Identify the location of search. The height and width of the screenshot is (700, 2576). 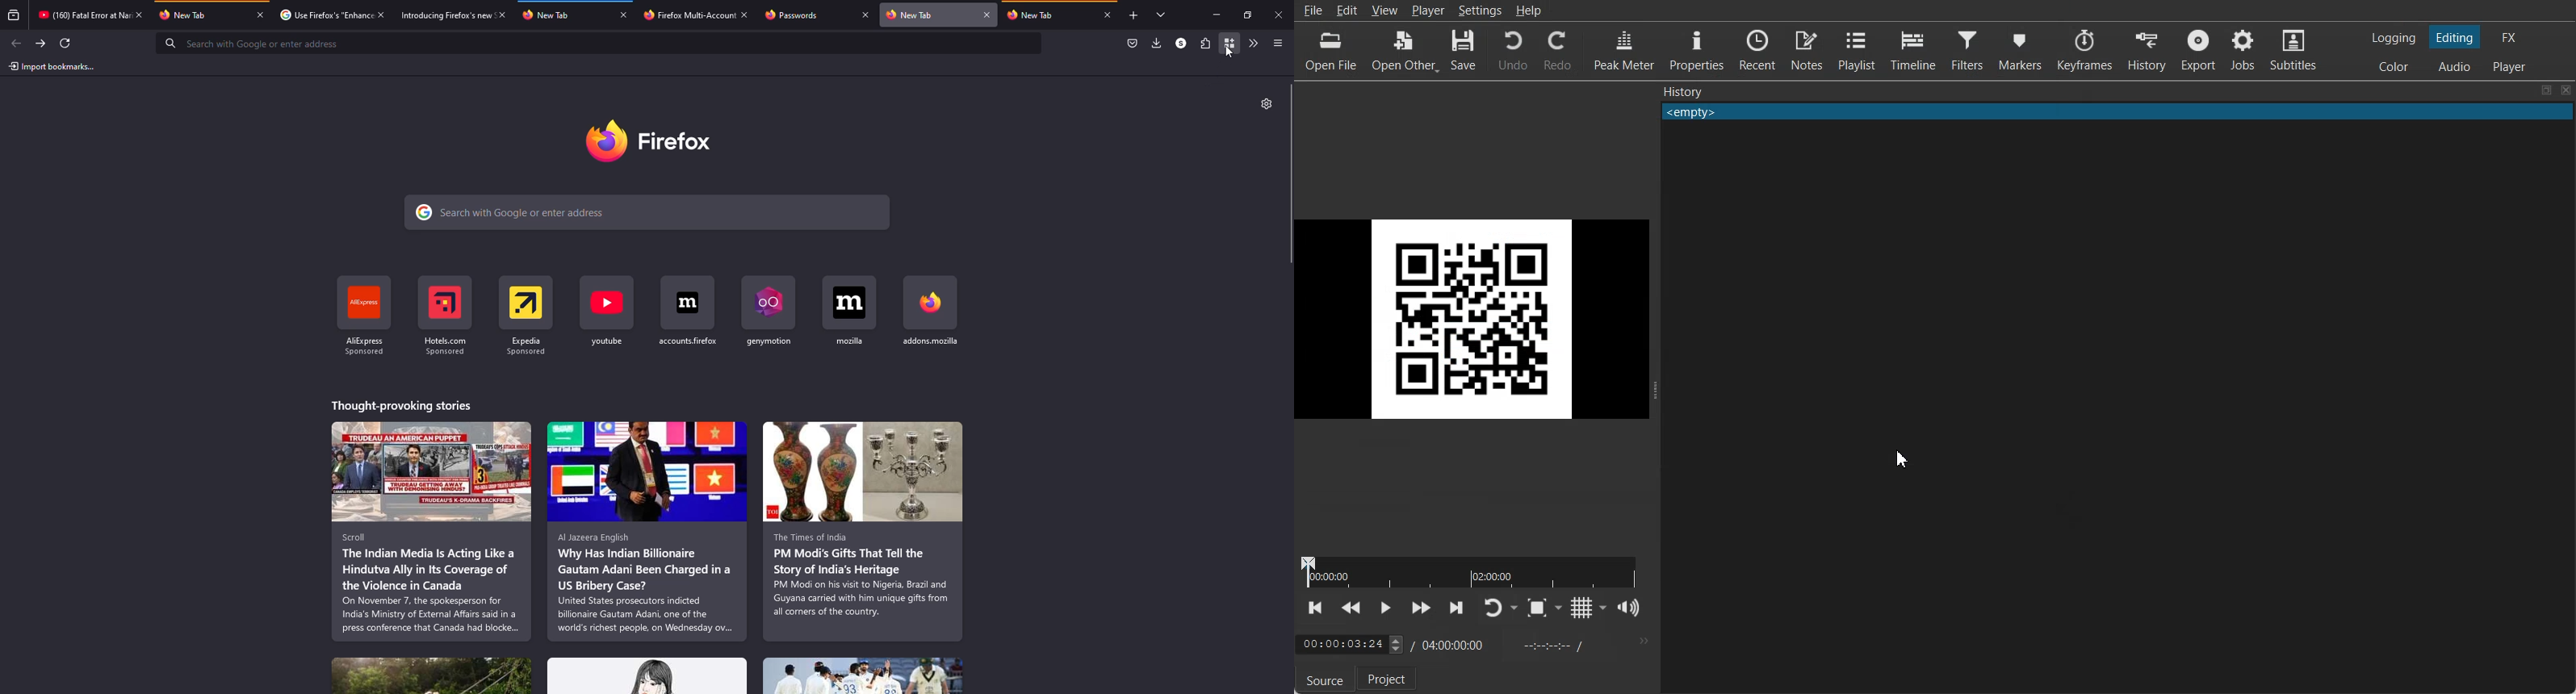
(650, 212).